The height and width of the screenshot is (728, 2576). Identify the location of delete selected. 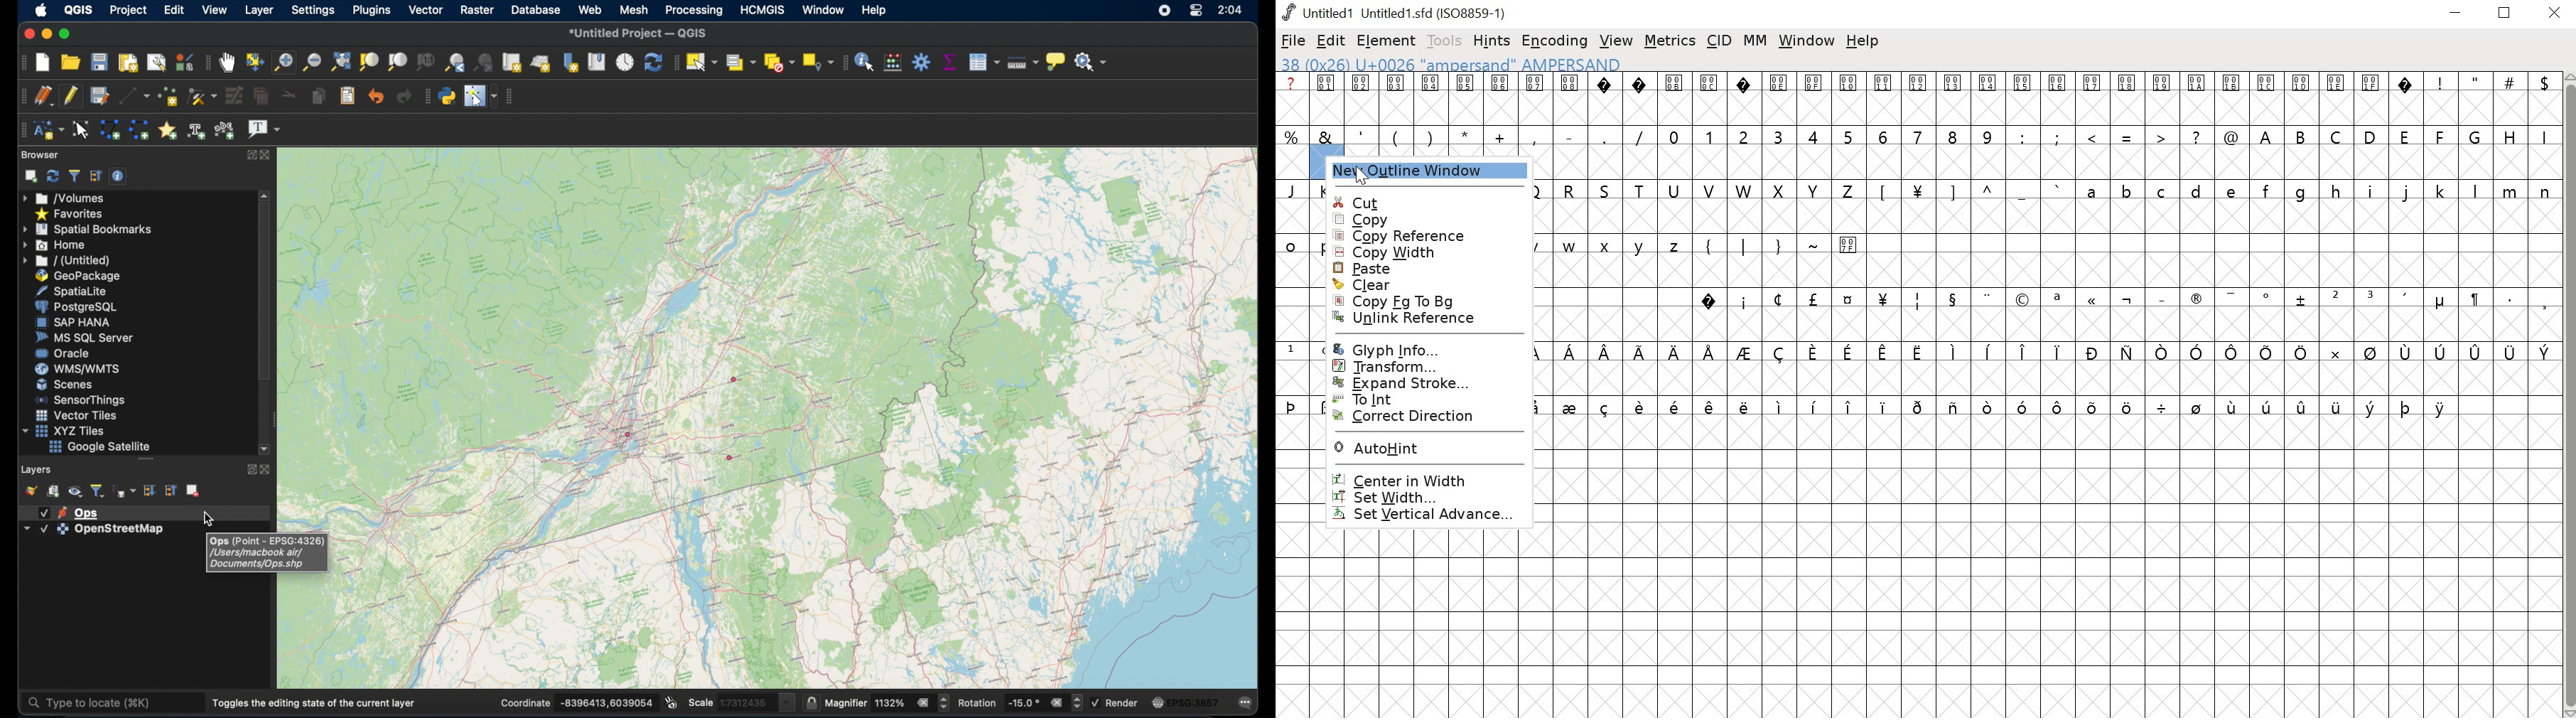
(261, 96).